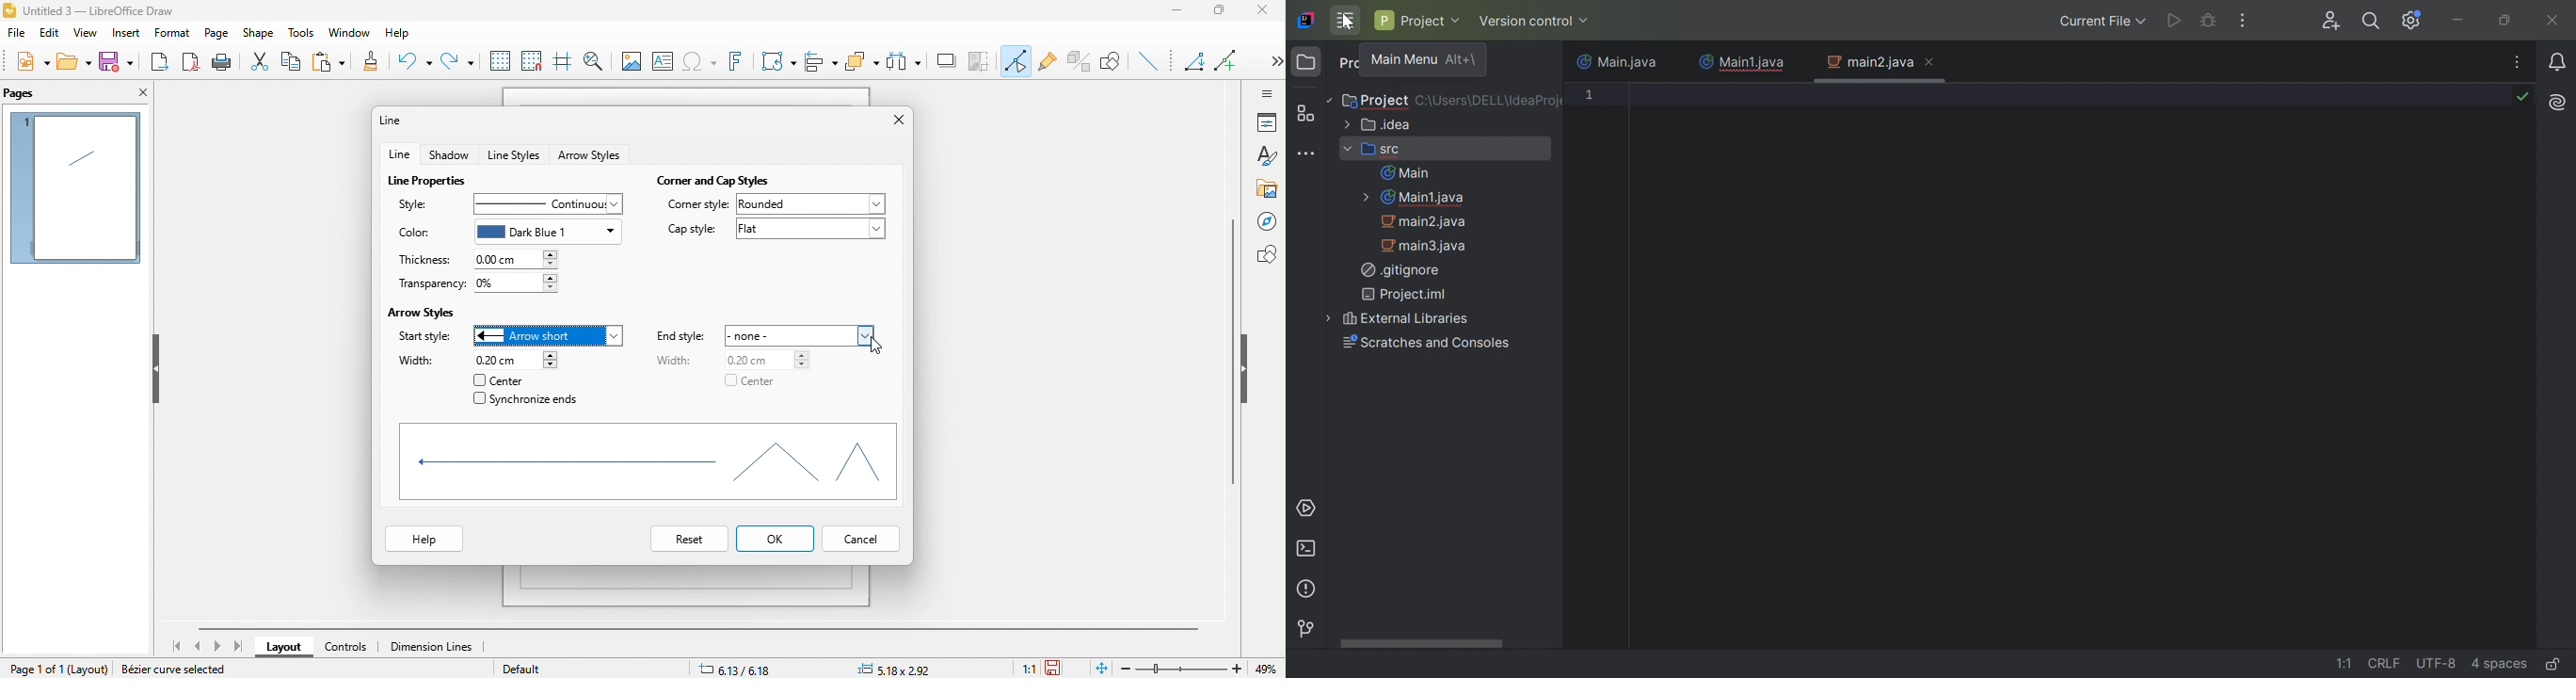  What do you see at coordinates (862, 62) in the screenshot?
I see `arrange` at bounding box center [862, 62].